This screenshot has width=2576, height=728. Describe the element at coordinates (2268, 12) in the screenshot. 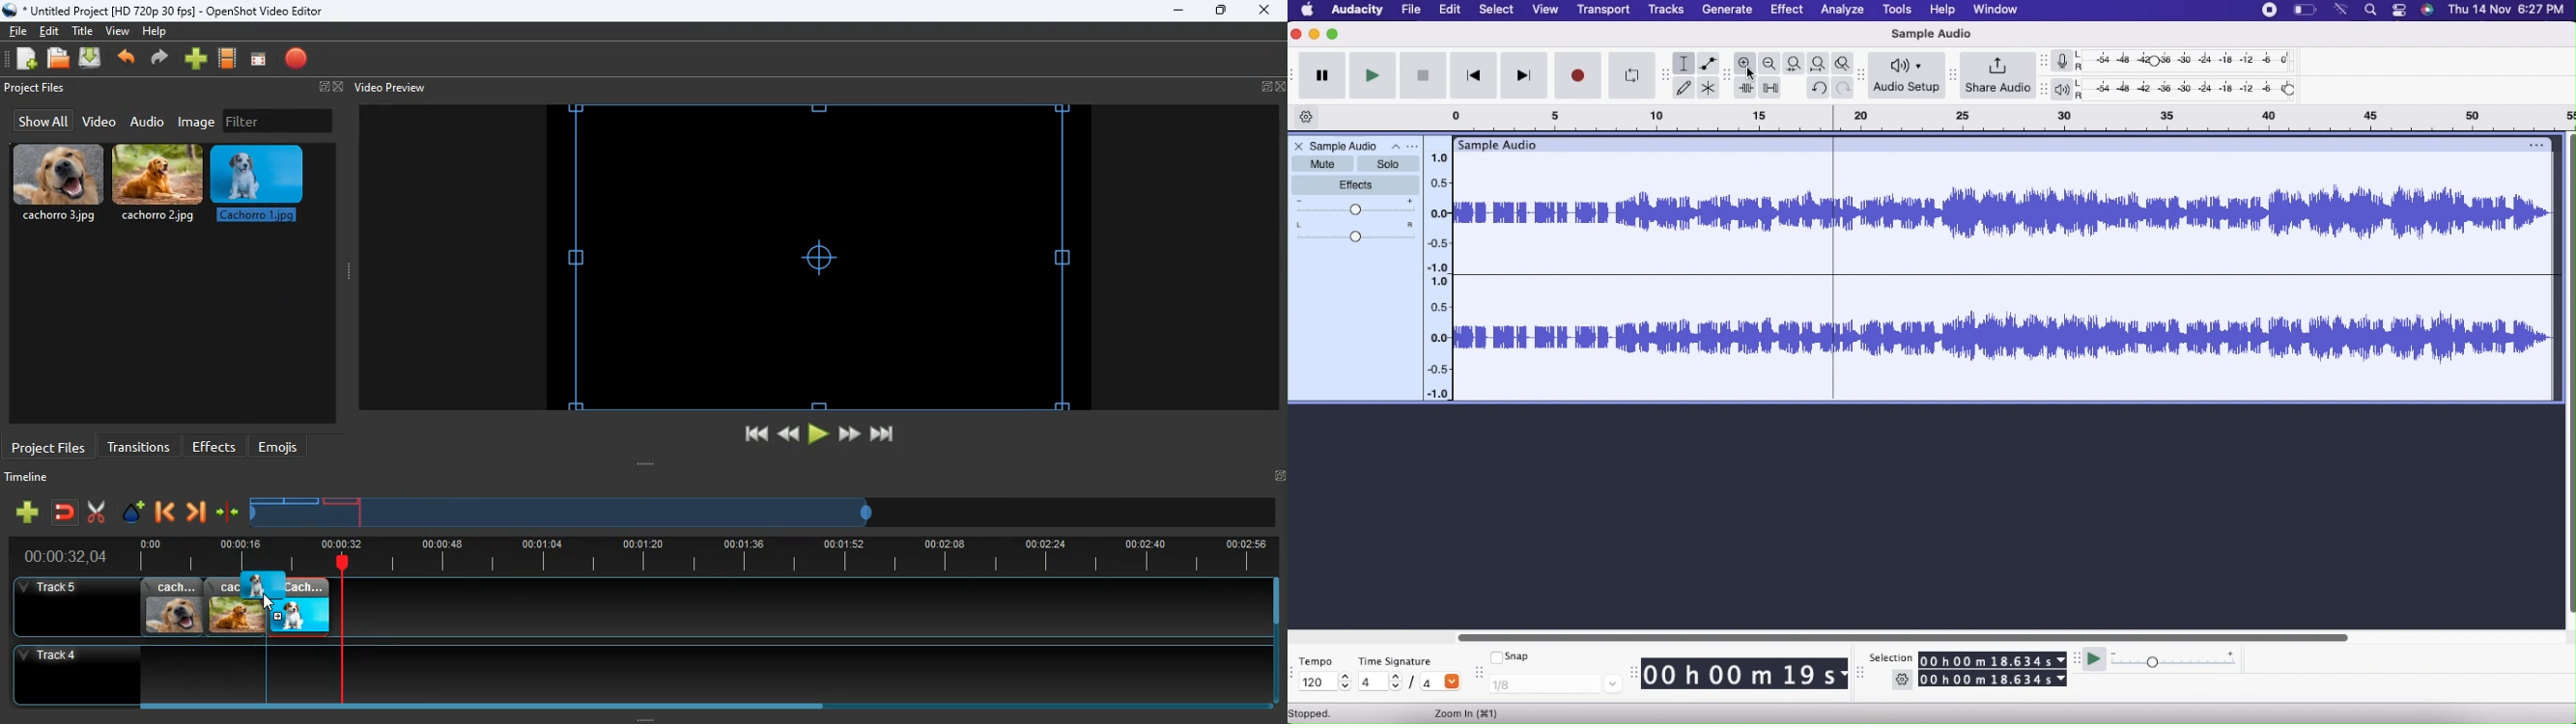

I see `Record` at that location.